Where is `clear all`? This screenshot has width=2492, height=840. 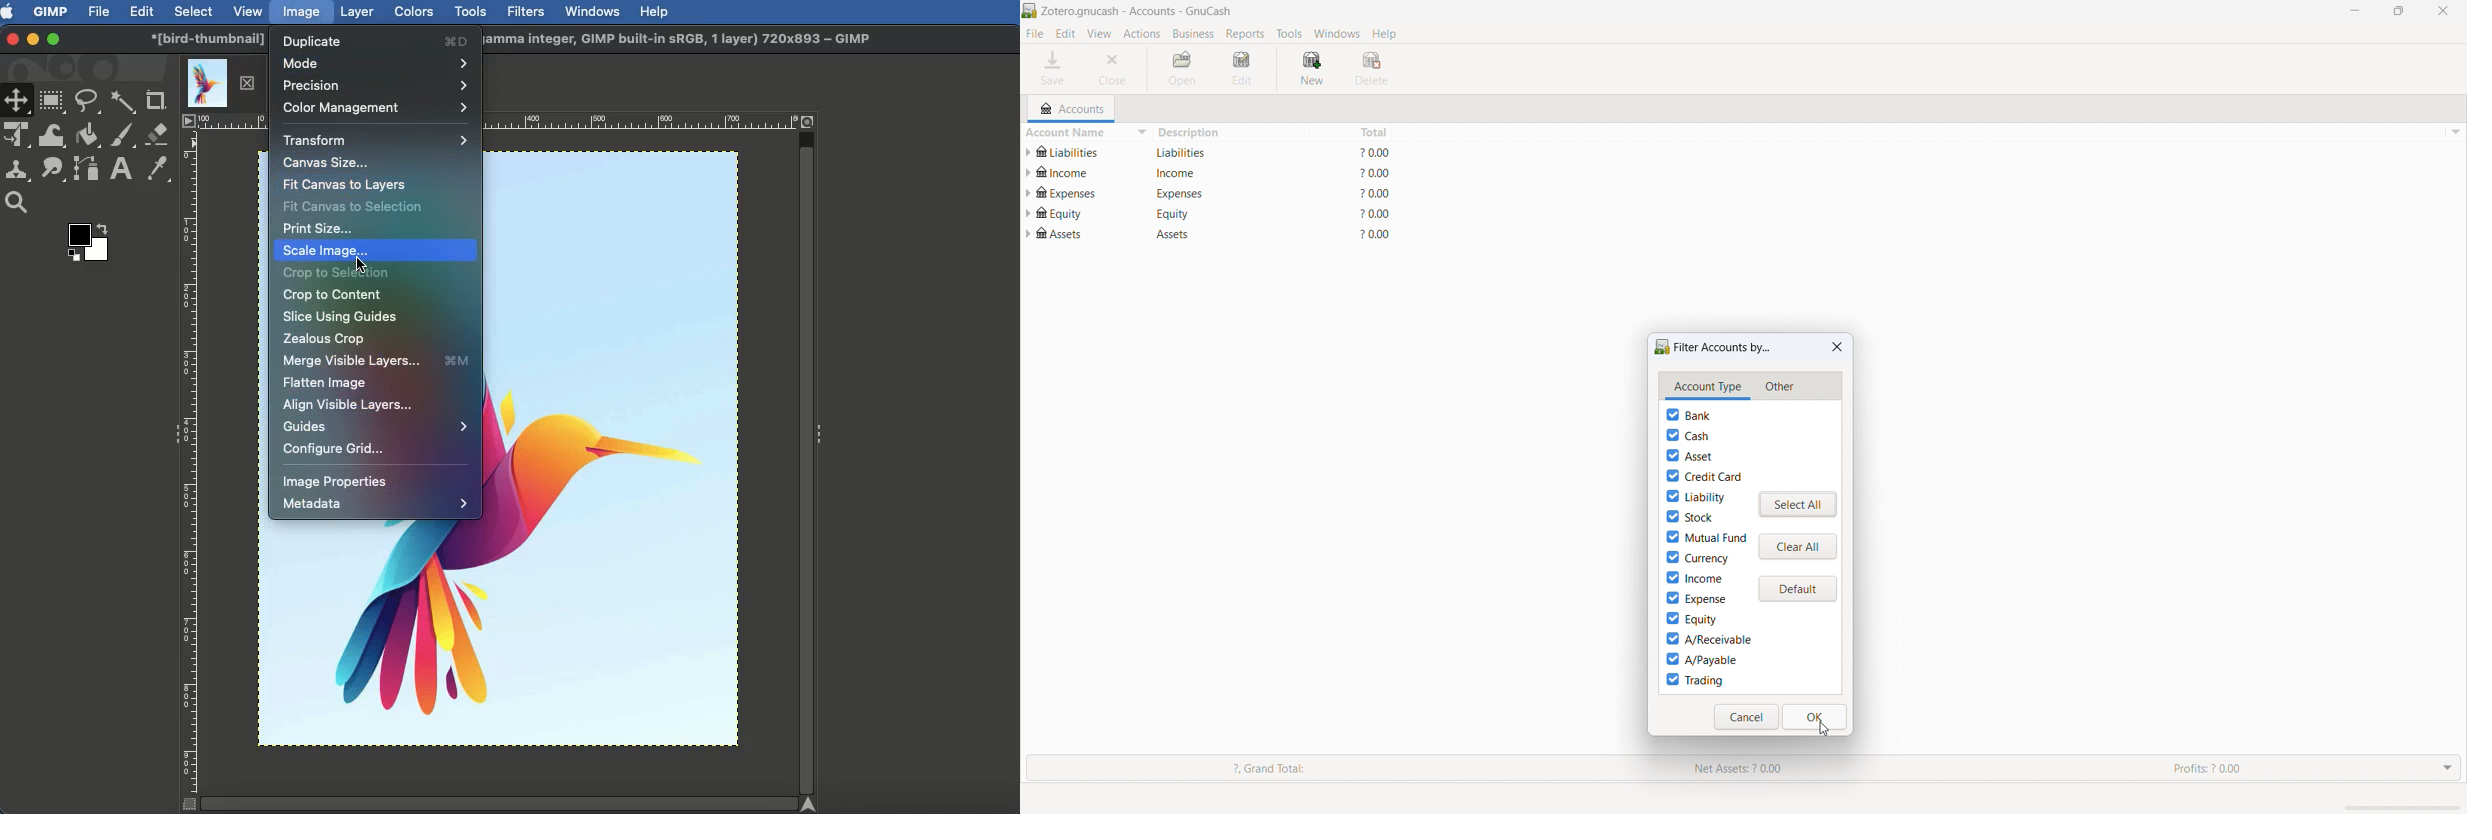
clear all is located at coordinates (1798, 546).